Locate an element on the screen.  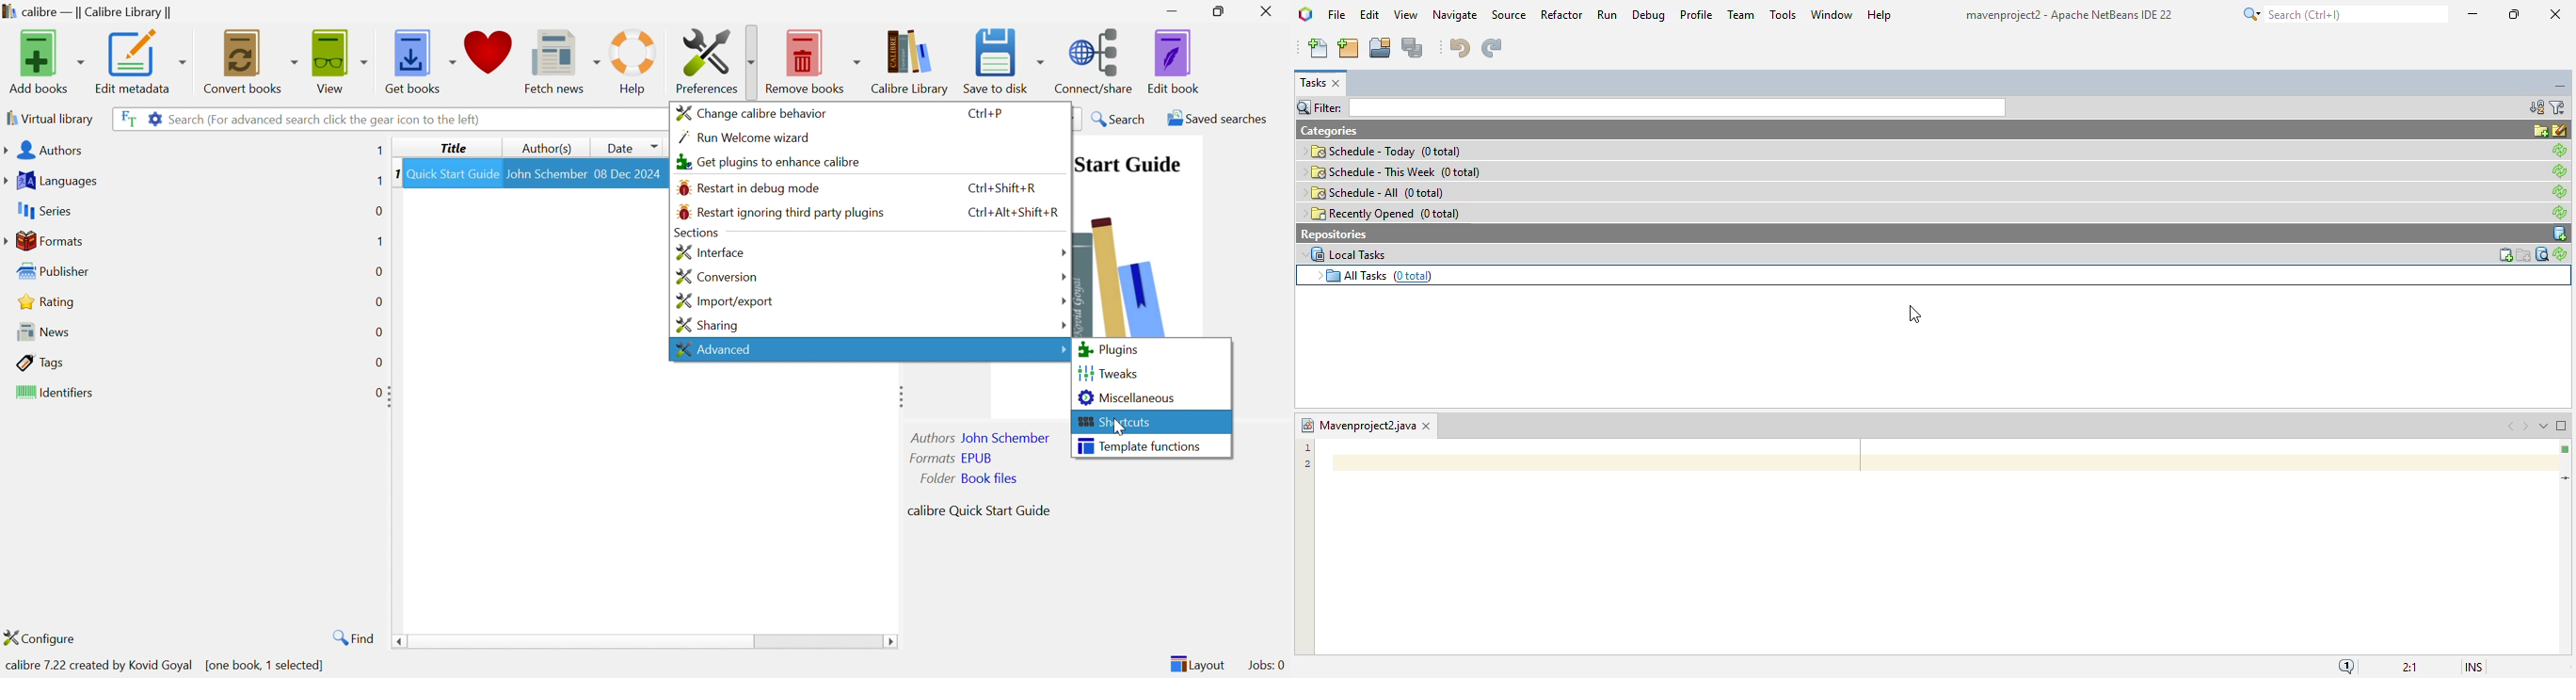
file is located at coordinates (1337, 14).